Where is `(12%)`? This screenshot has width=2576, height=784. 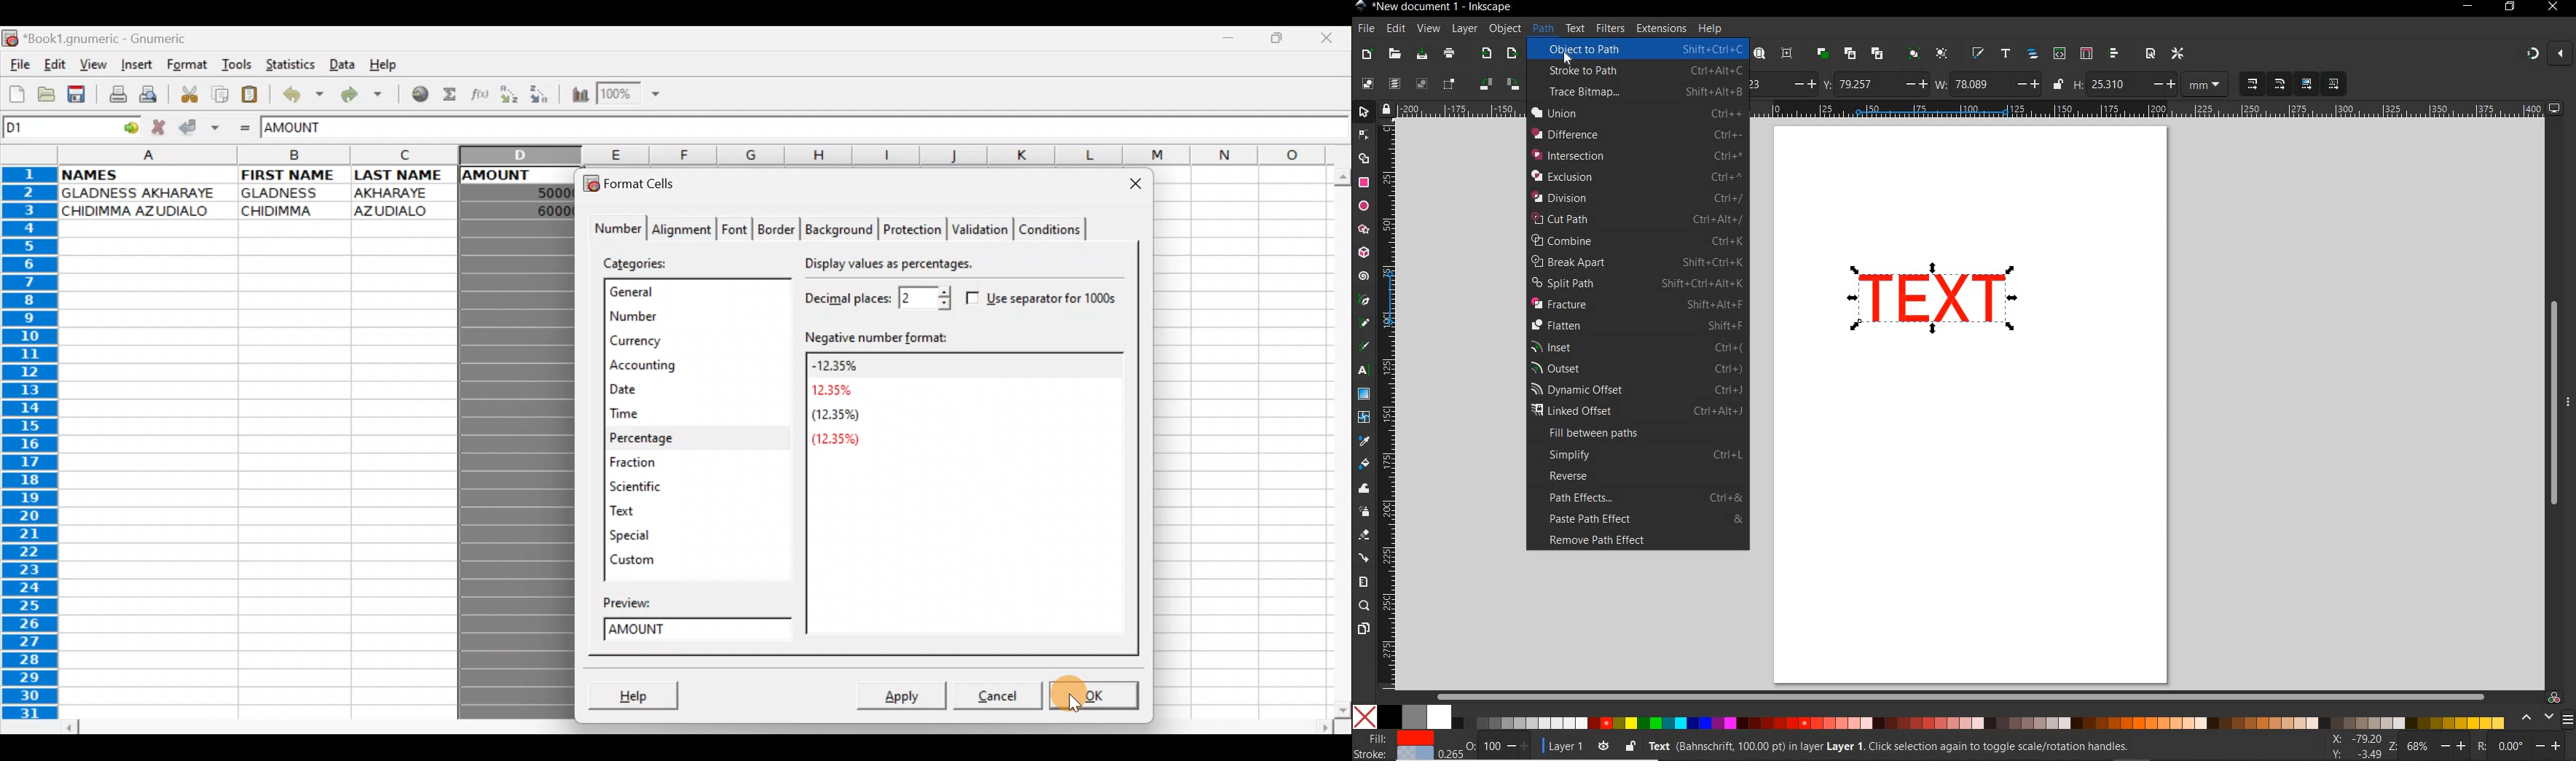 (12%) is located at coordinates (833, 417).